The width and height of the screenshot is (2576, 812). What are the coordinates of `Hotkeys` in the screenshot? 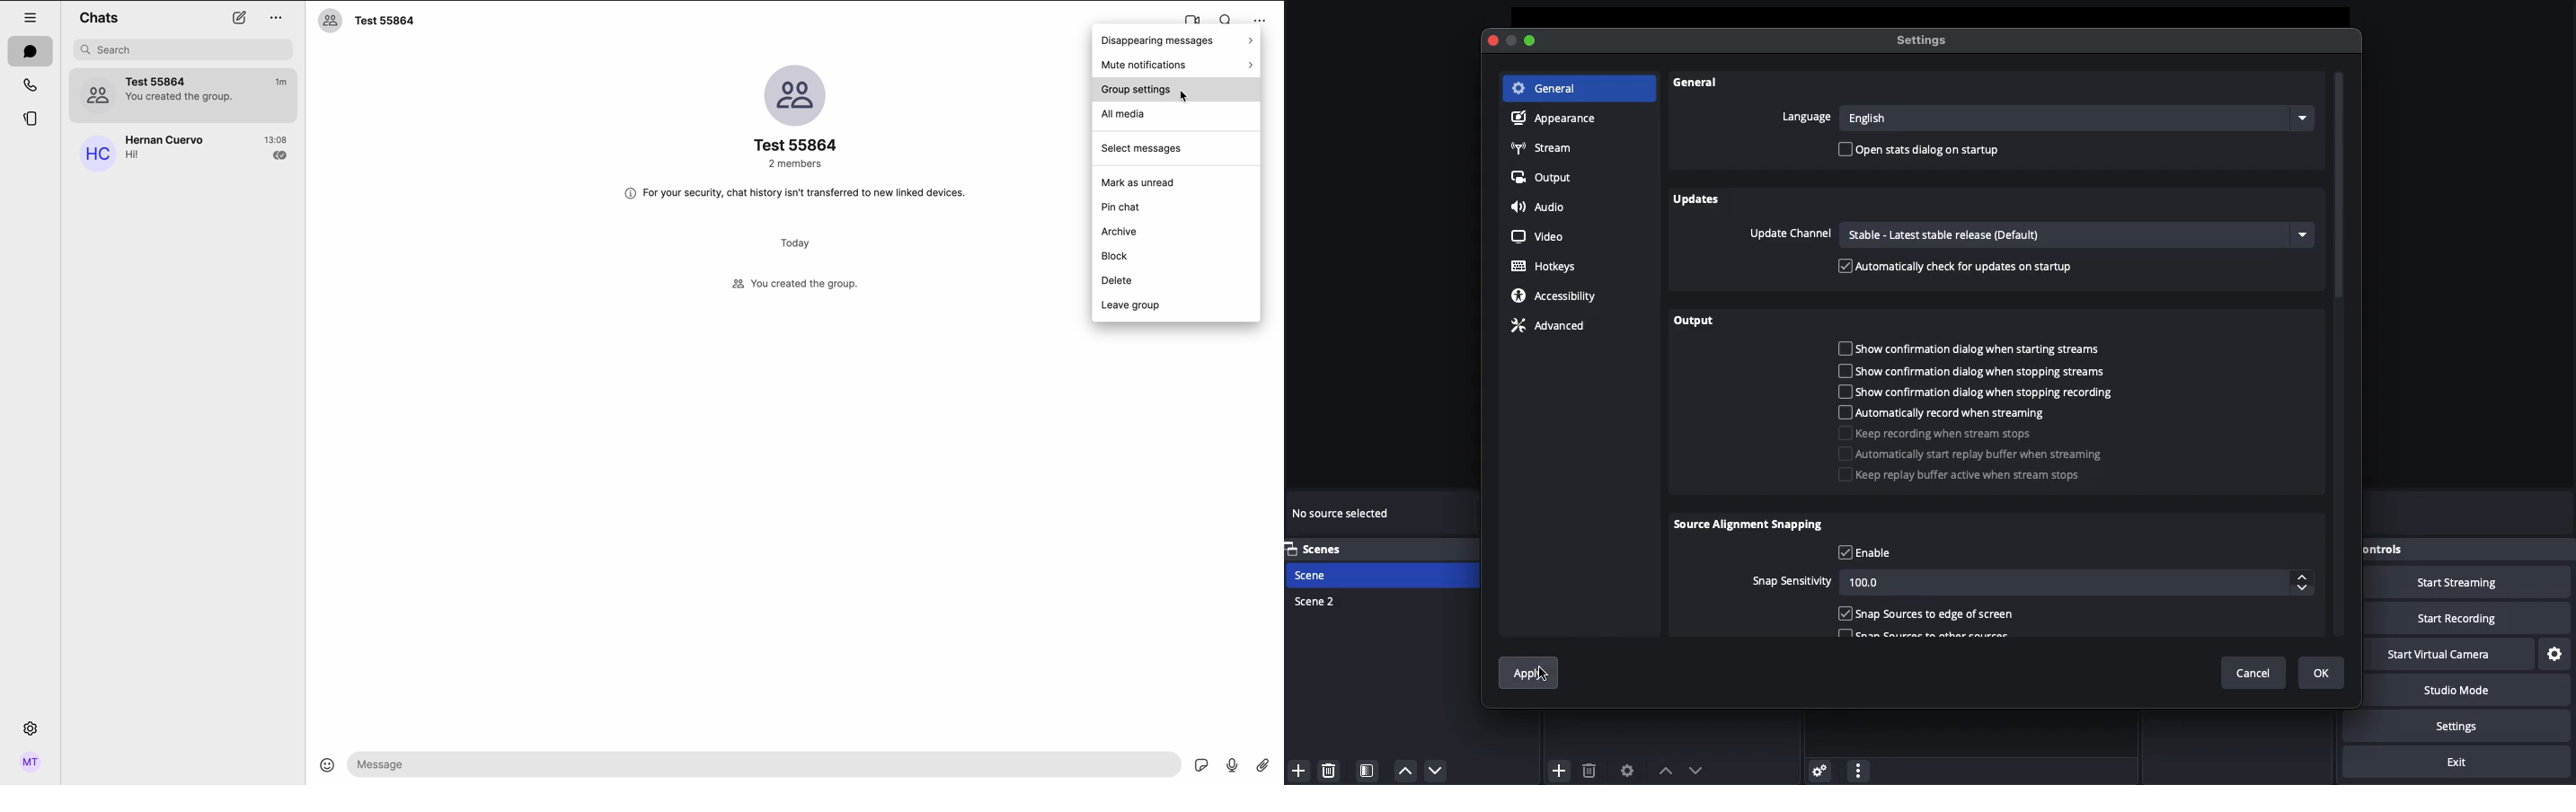 It's located at (1545, 267).